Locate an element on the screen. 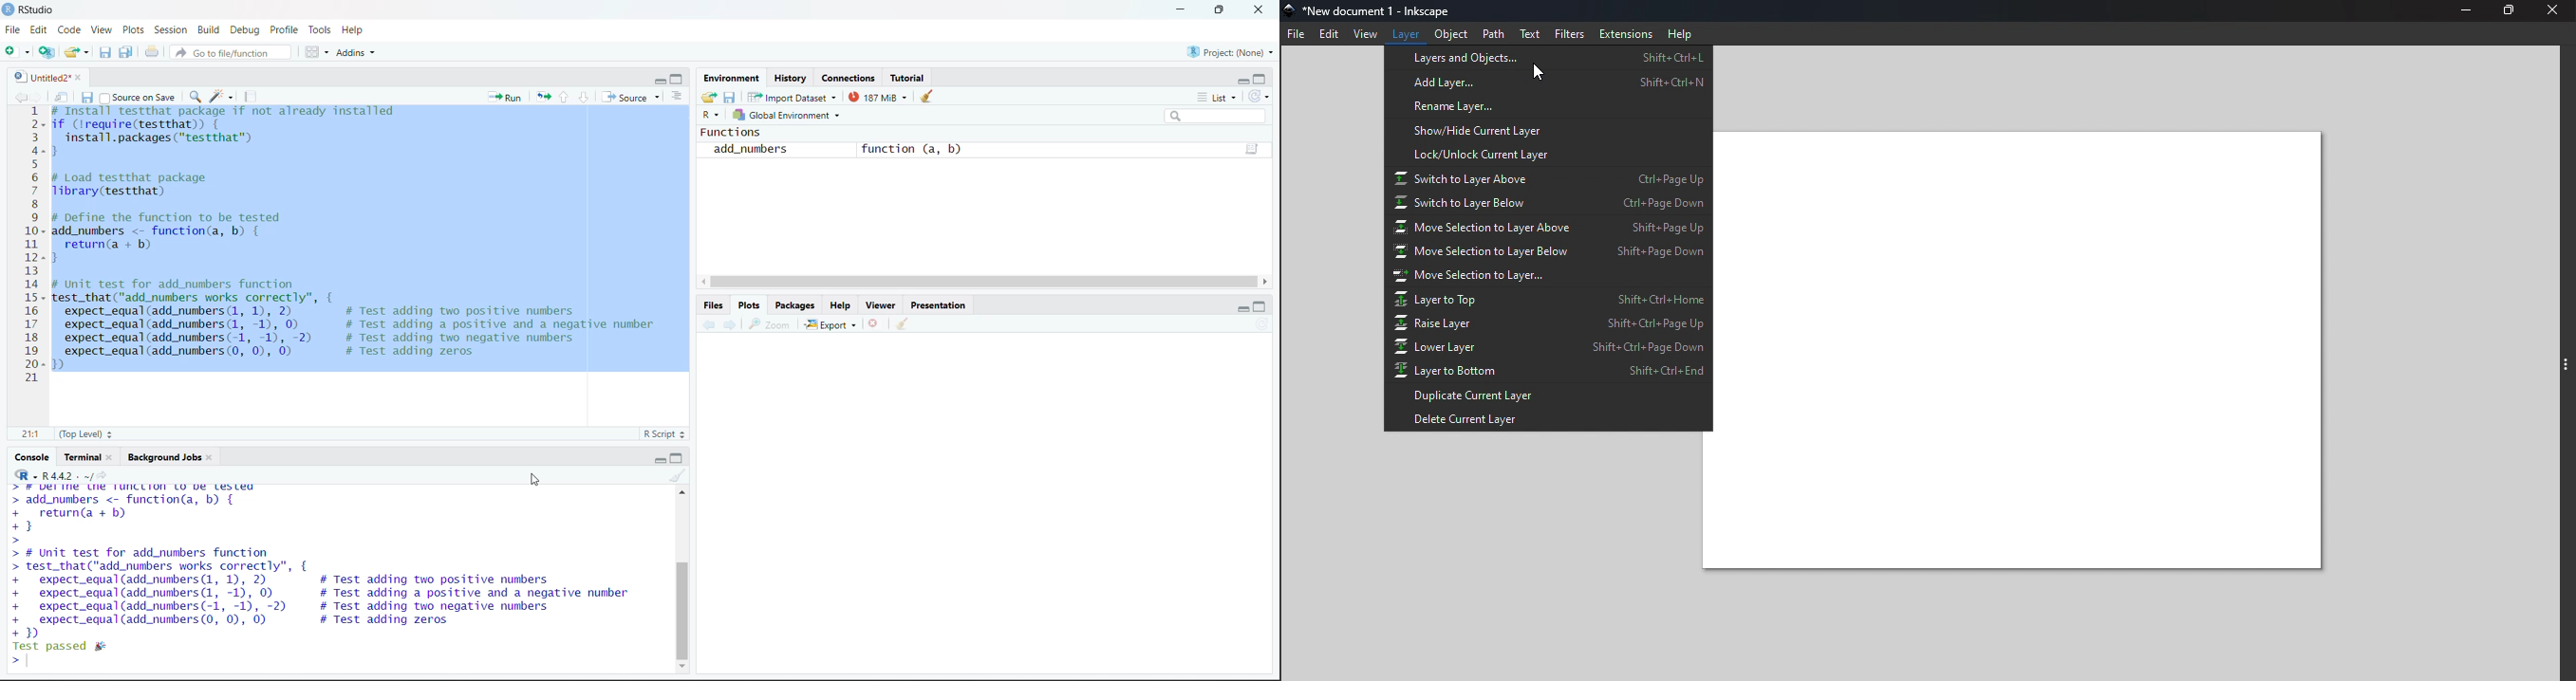 This screenshot has height=700, width=2576. View is located at coordinates (1362, 34).